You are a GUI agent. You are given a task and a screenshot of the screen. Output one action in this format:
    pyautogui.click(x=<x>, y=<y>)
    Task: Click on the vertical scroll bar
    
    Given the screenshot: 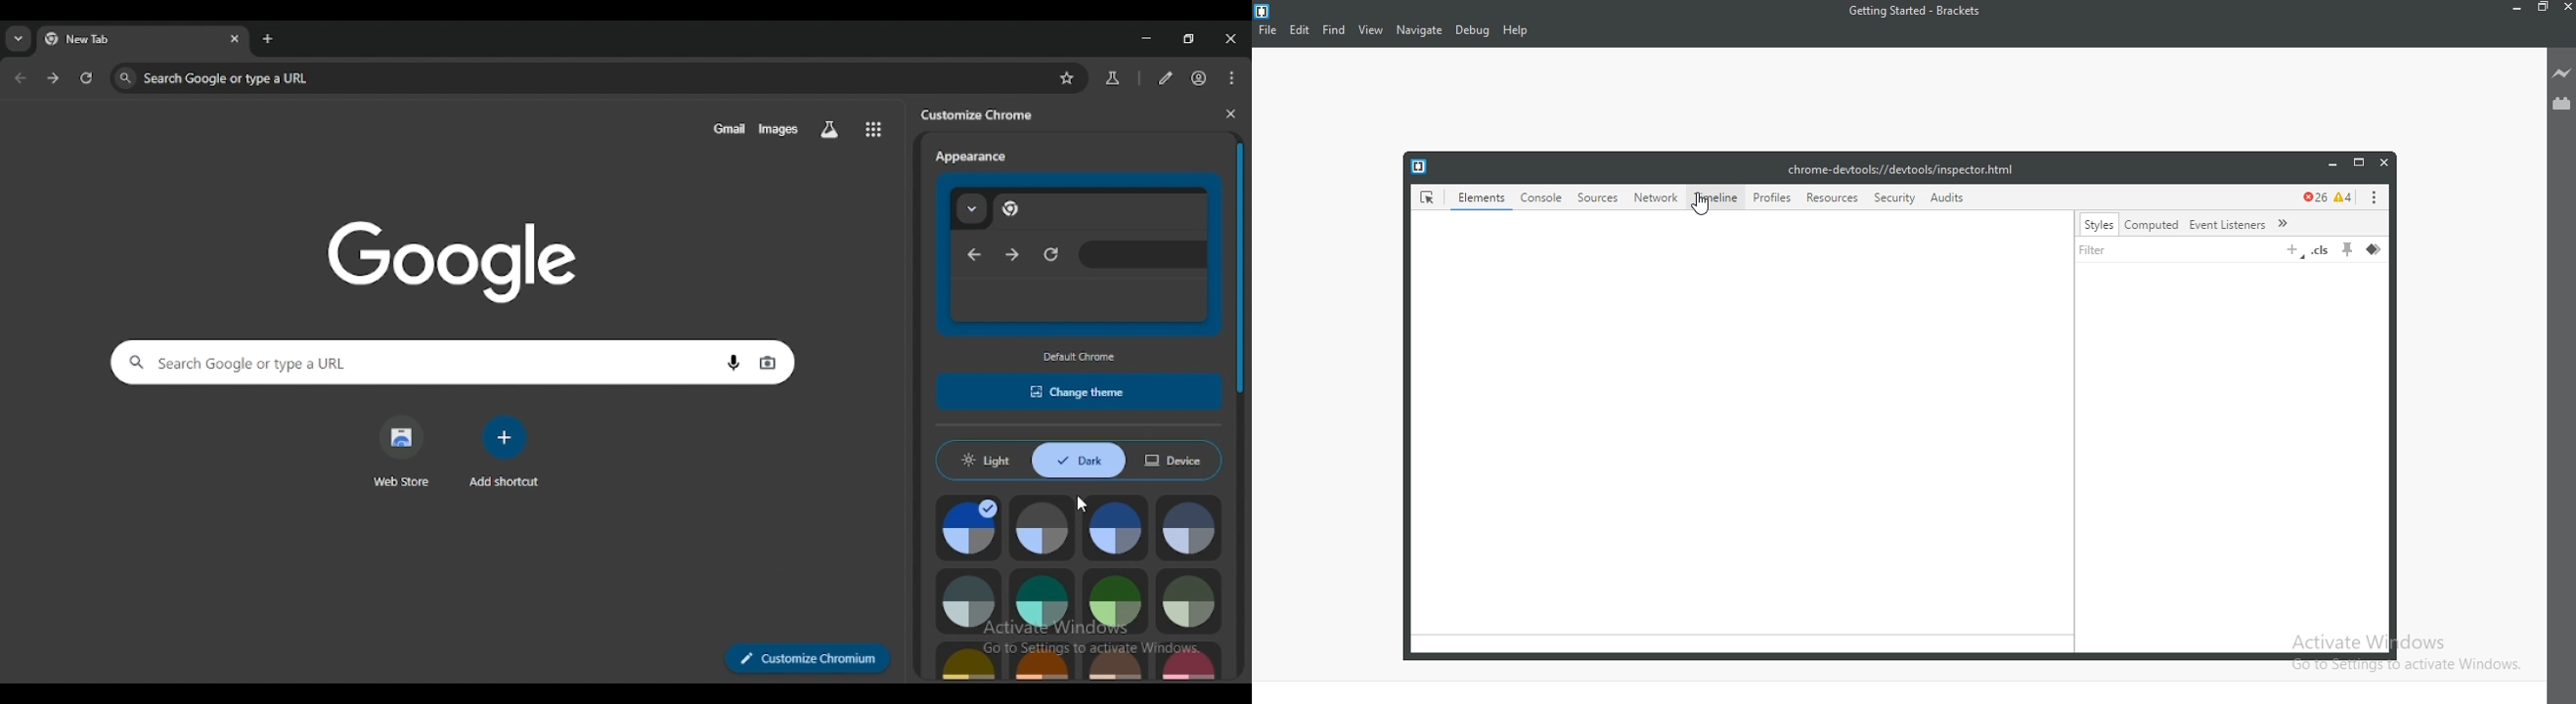 What is the action you would take?
    pyautogui.click(x=1234, y=270)
    